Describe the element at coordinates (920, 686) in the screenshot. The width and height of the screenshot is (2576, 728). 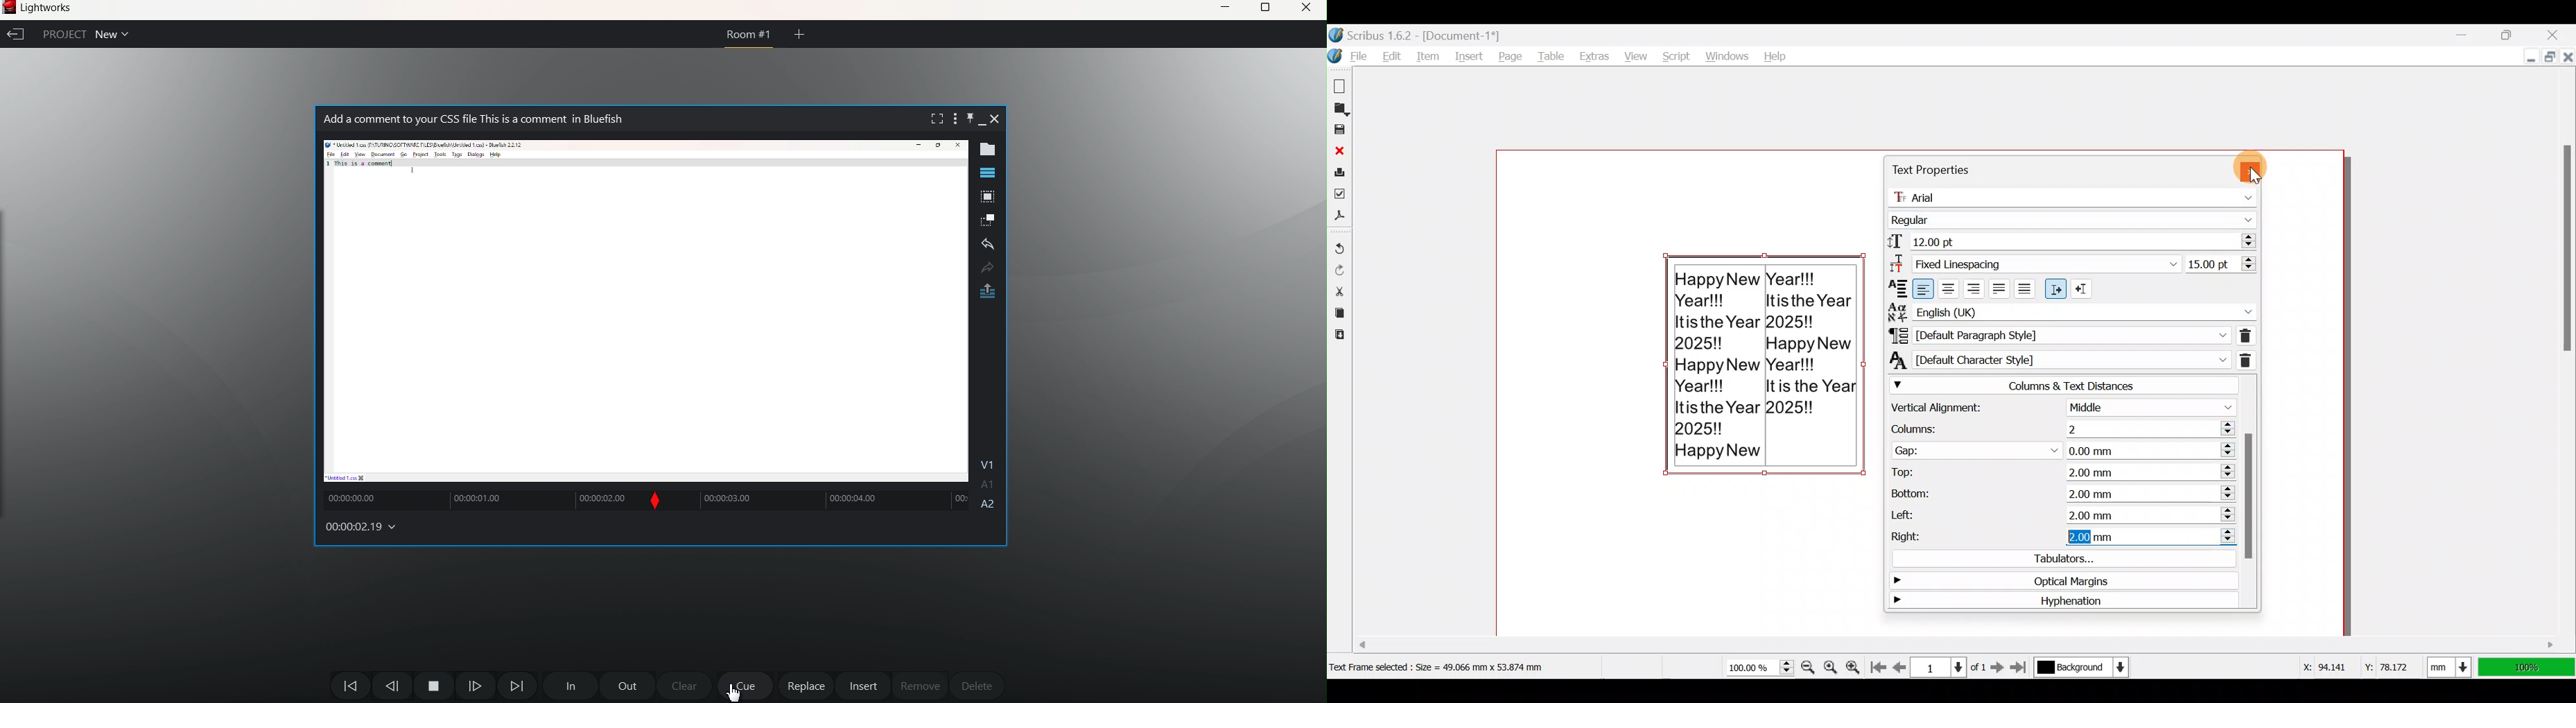
I see `remove` at that location.